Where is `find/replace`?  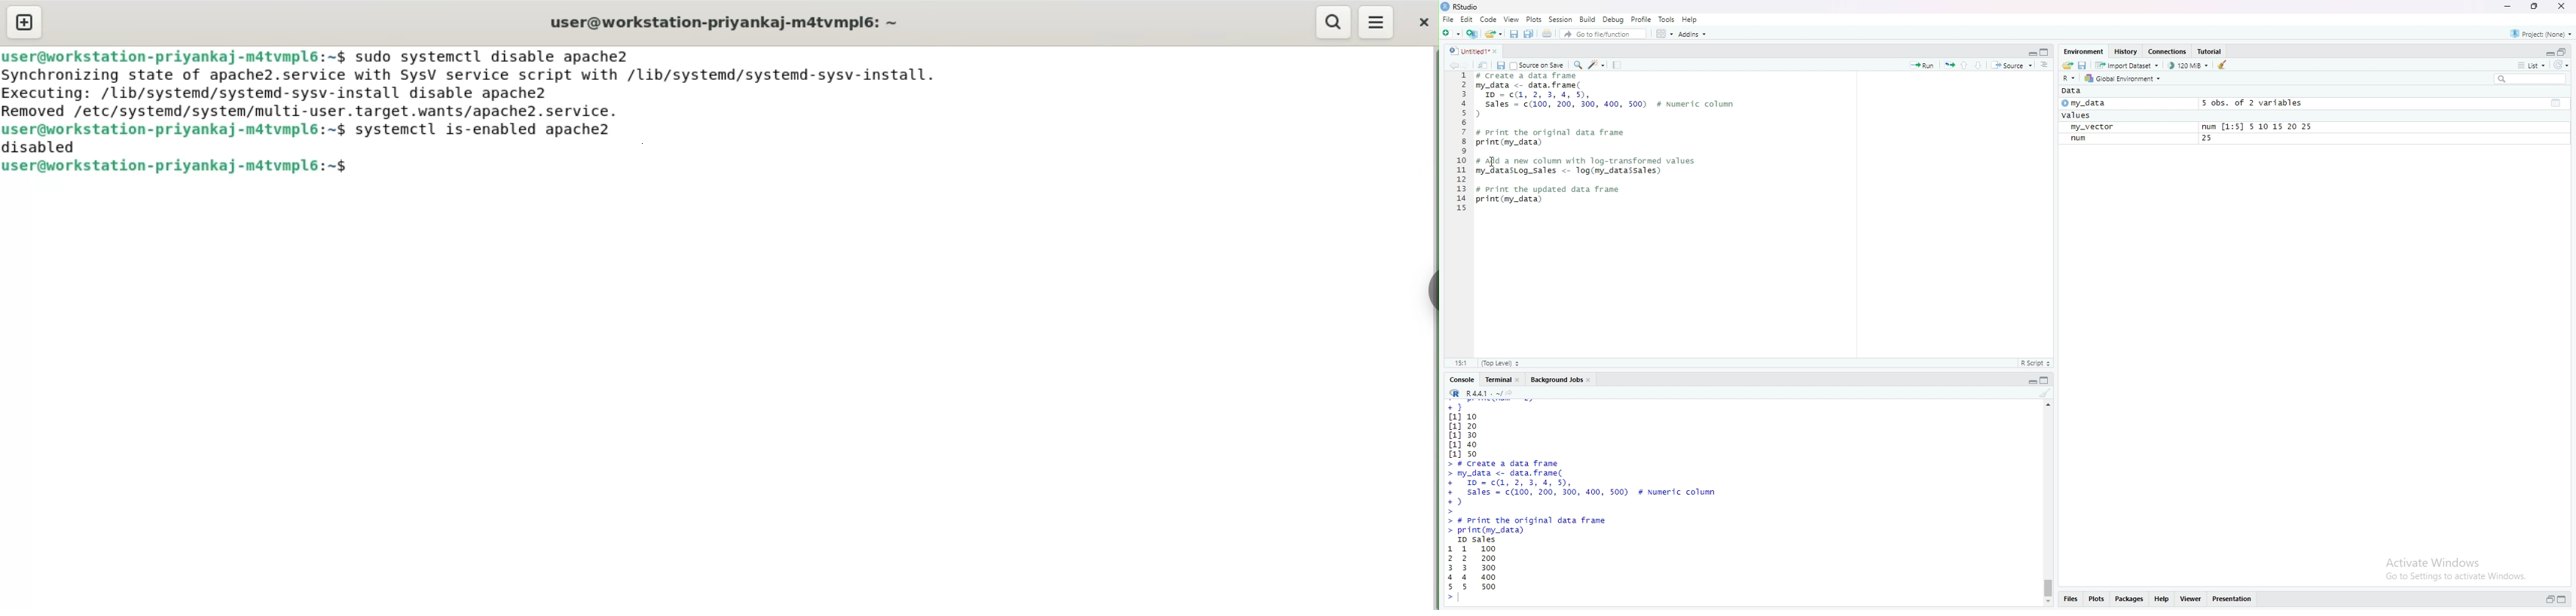 find/replace is located at coordinates (1577, 66).